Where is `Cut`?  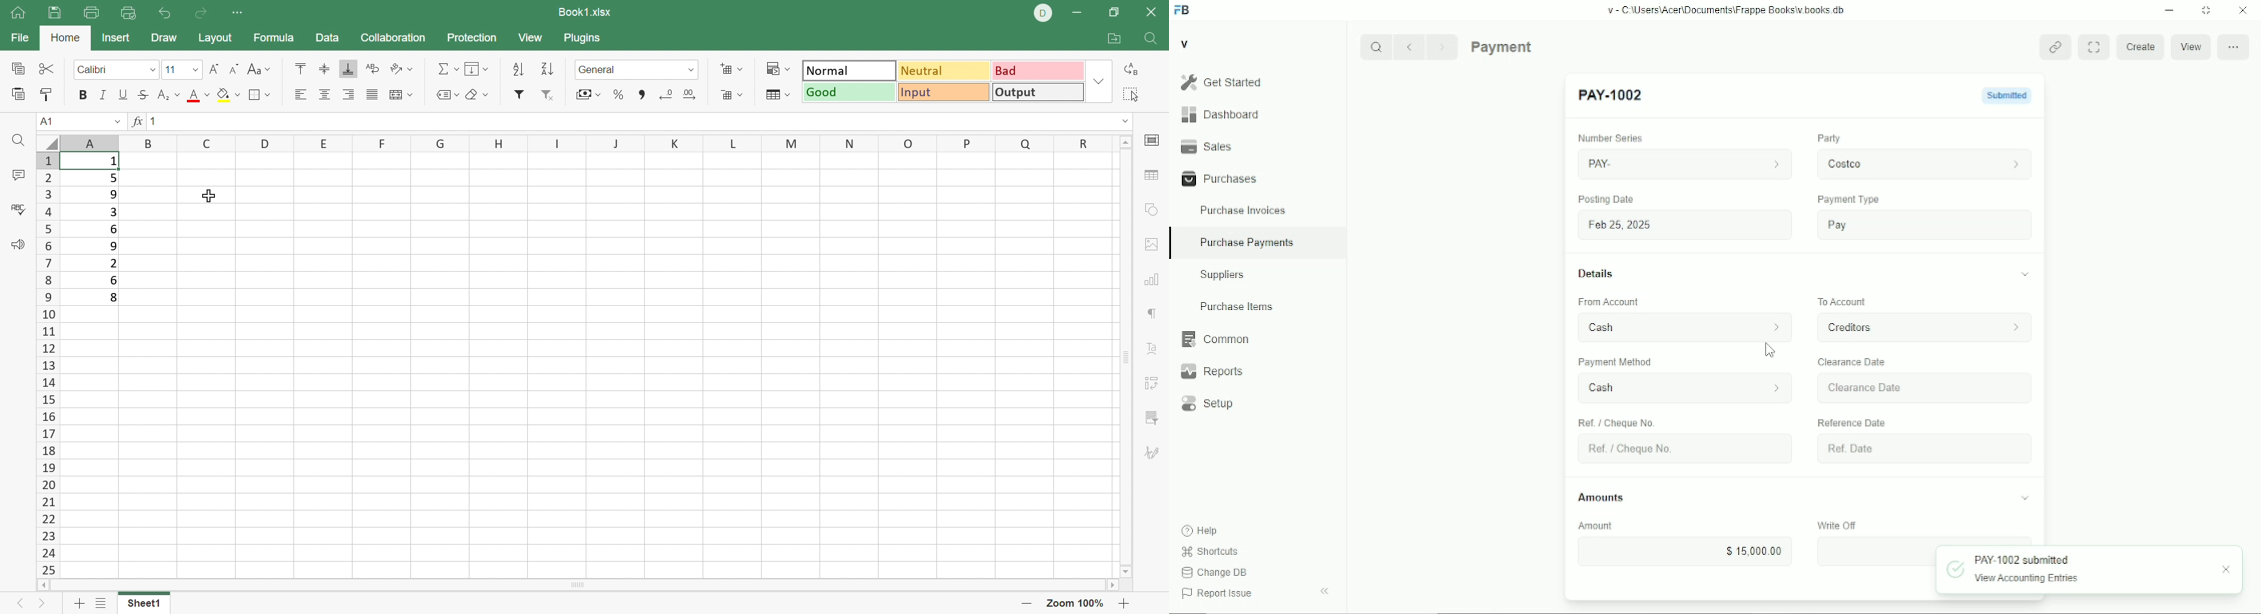
Cut is located at coordinates (48, 68).